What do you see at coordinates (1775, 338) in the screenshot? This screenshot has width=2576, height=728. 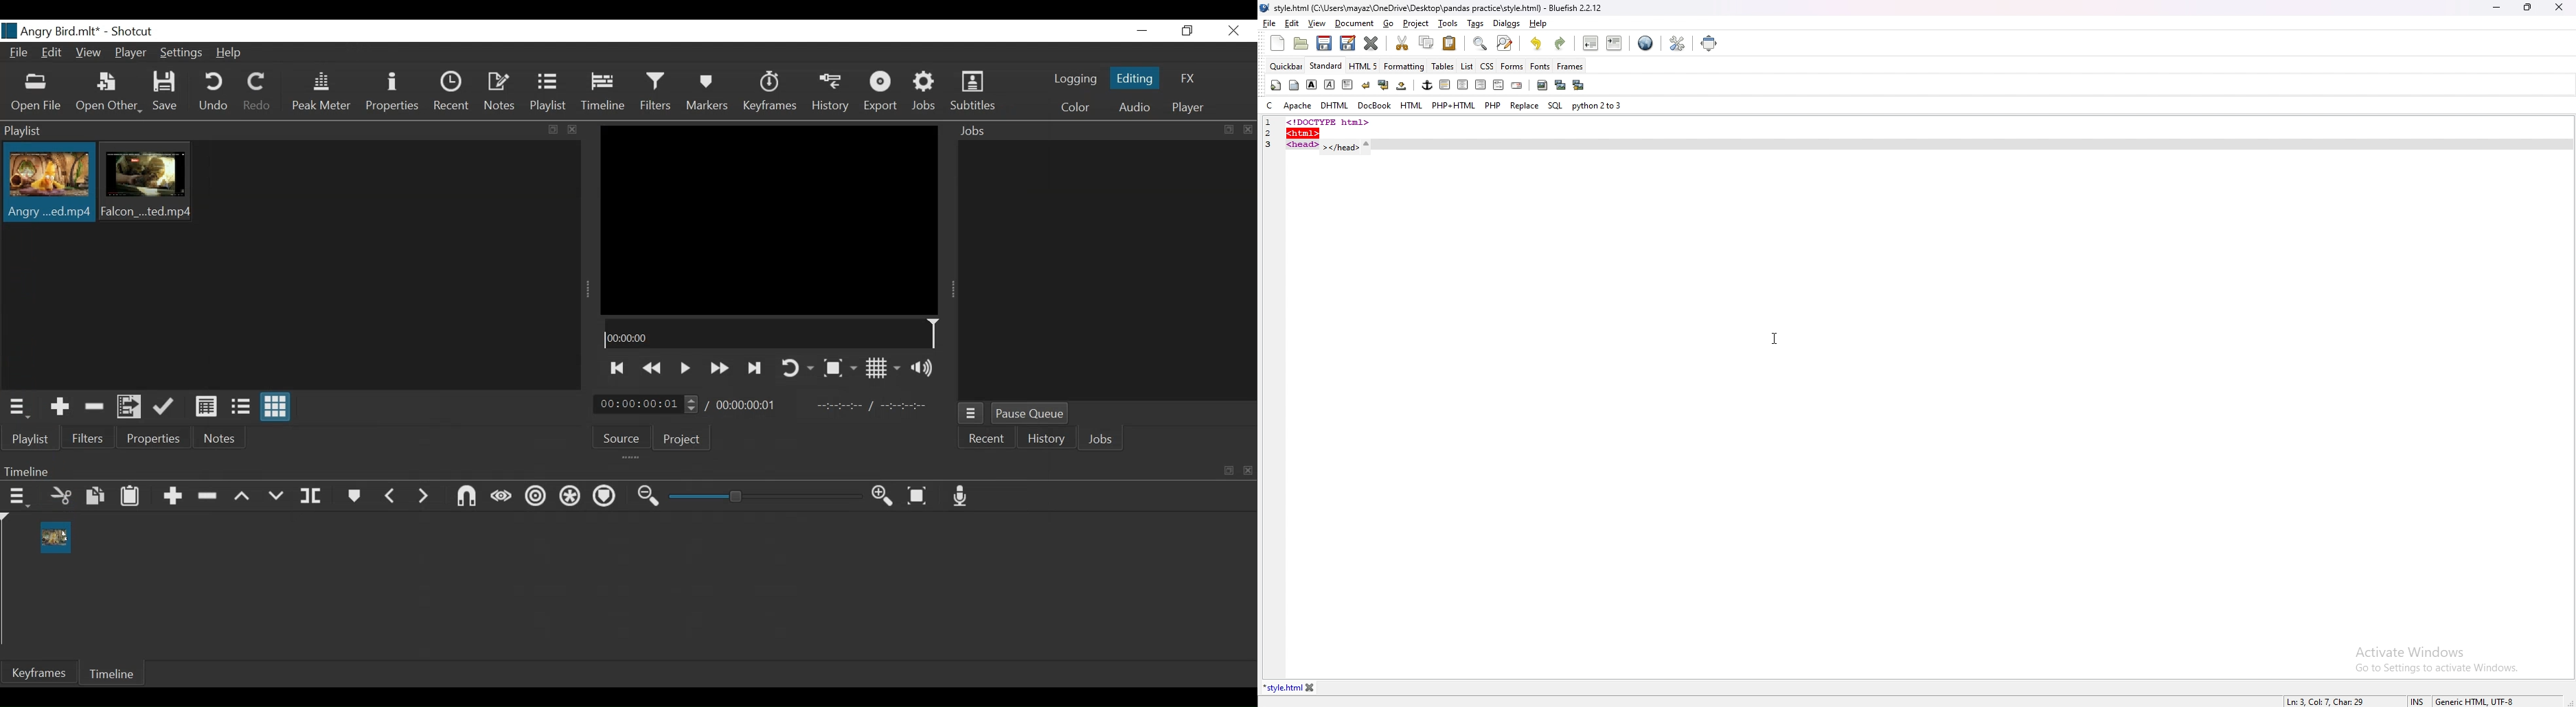 I see `cursor` at bounding box center [1775, 338].